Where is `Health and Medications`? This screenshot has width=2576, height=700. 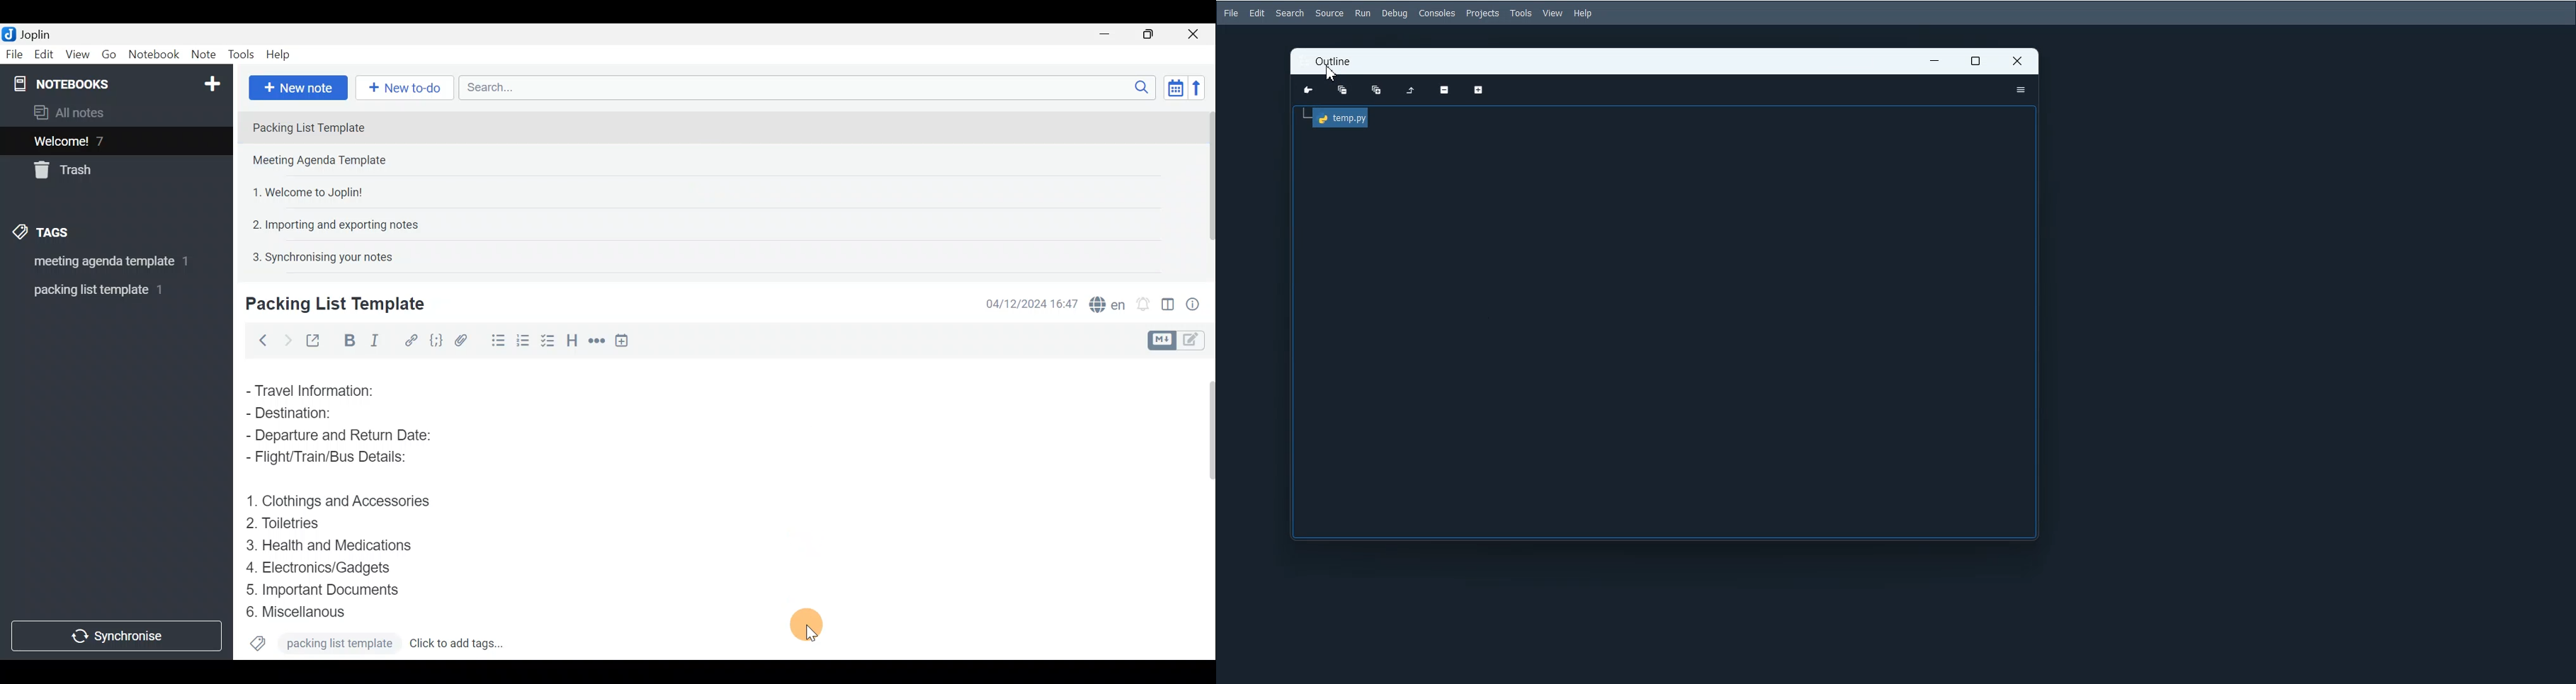 Health and Medications is located at coordinates (337, 546).